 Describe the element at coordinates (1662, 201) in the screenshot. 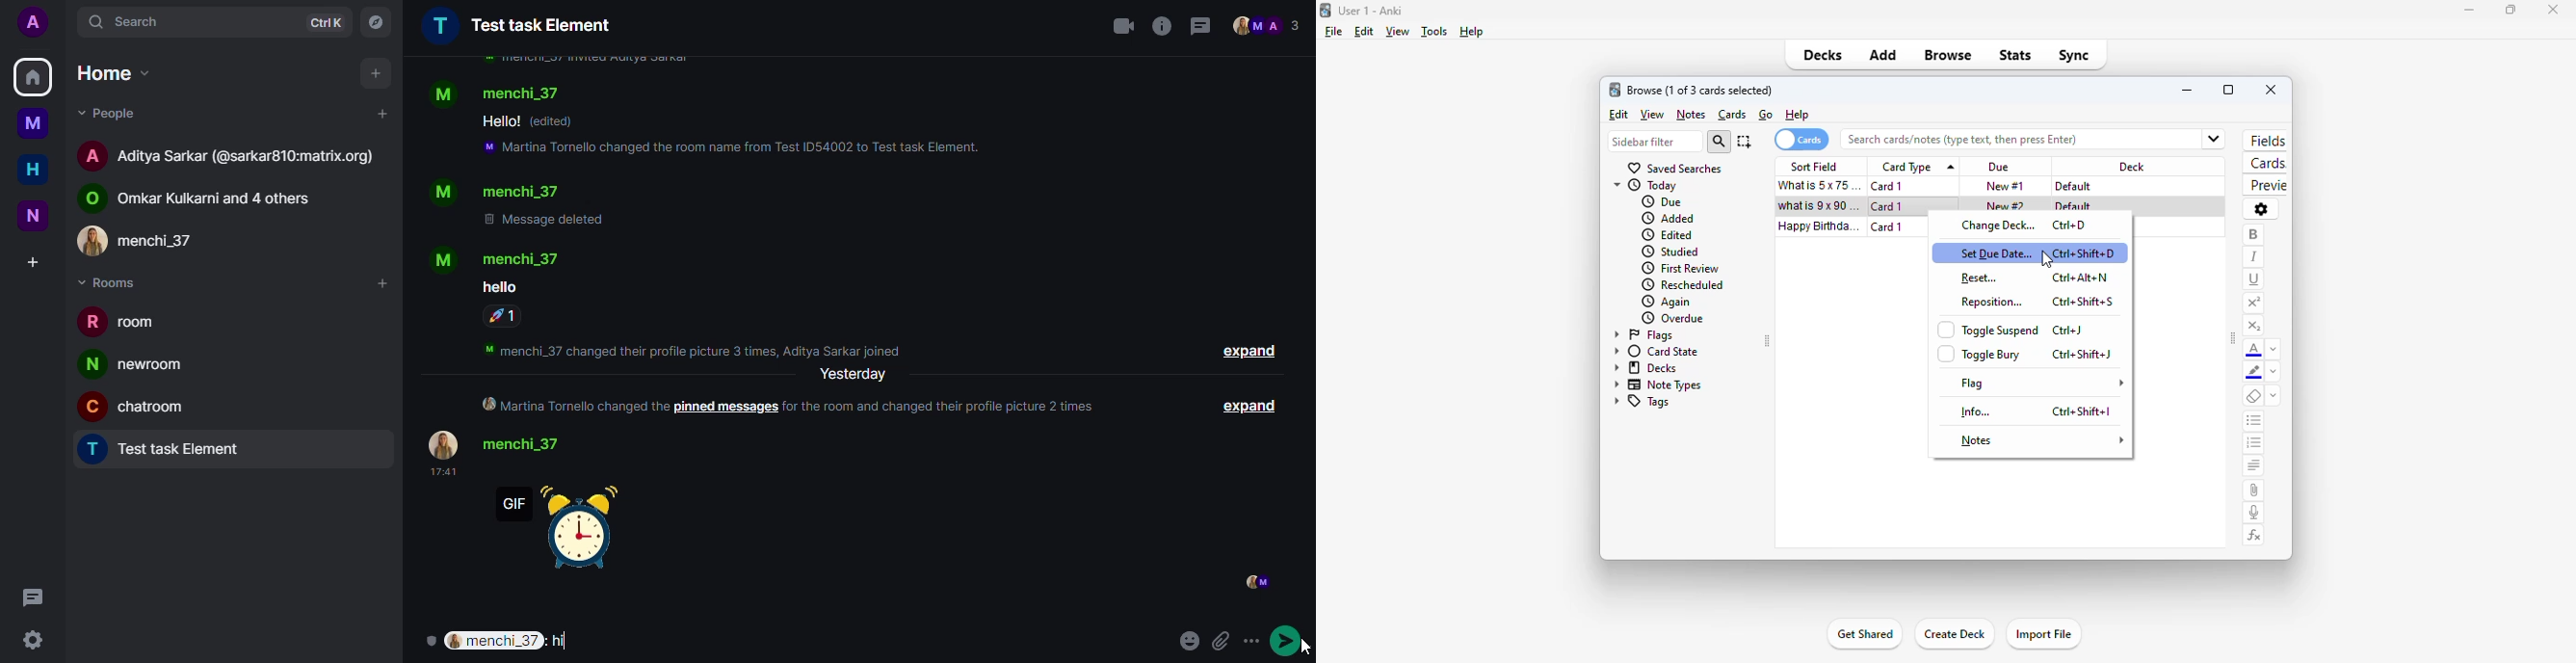

I see `due` at that location.